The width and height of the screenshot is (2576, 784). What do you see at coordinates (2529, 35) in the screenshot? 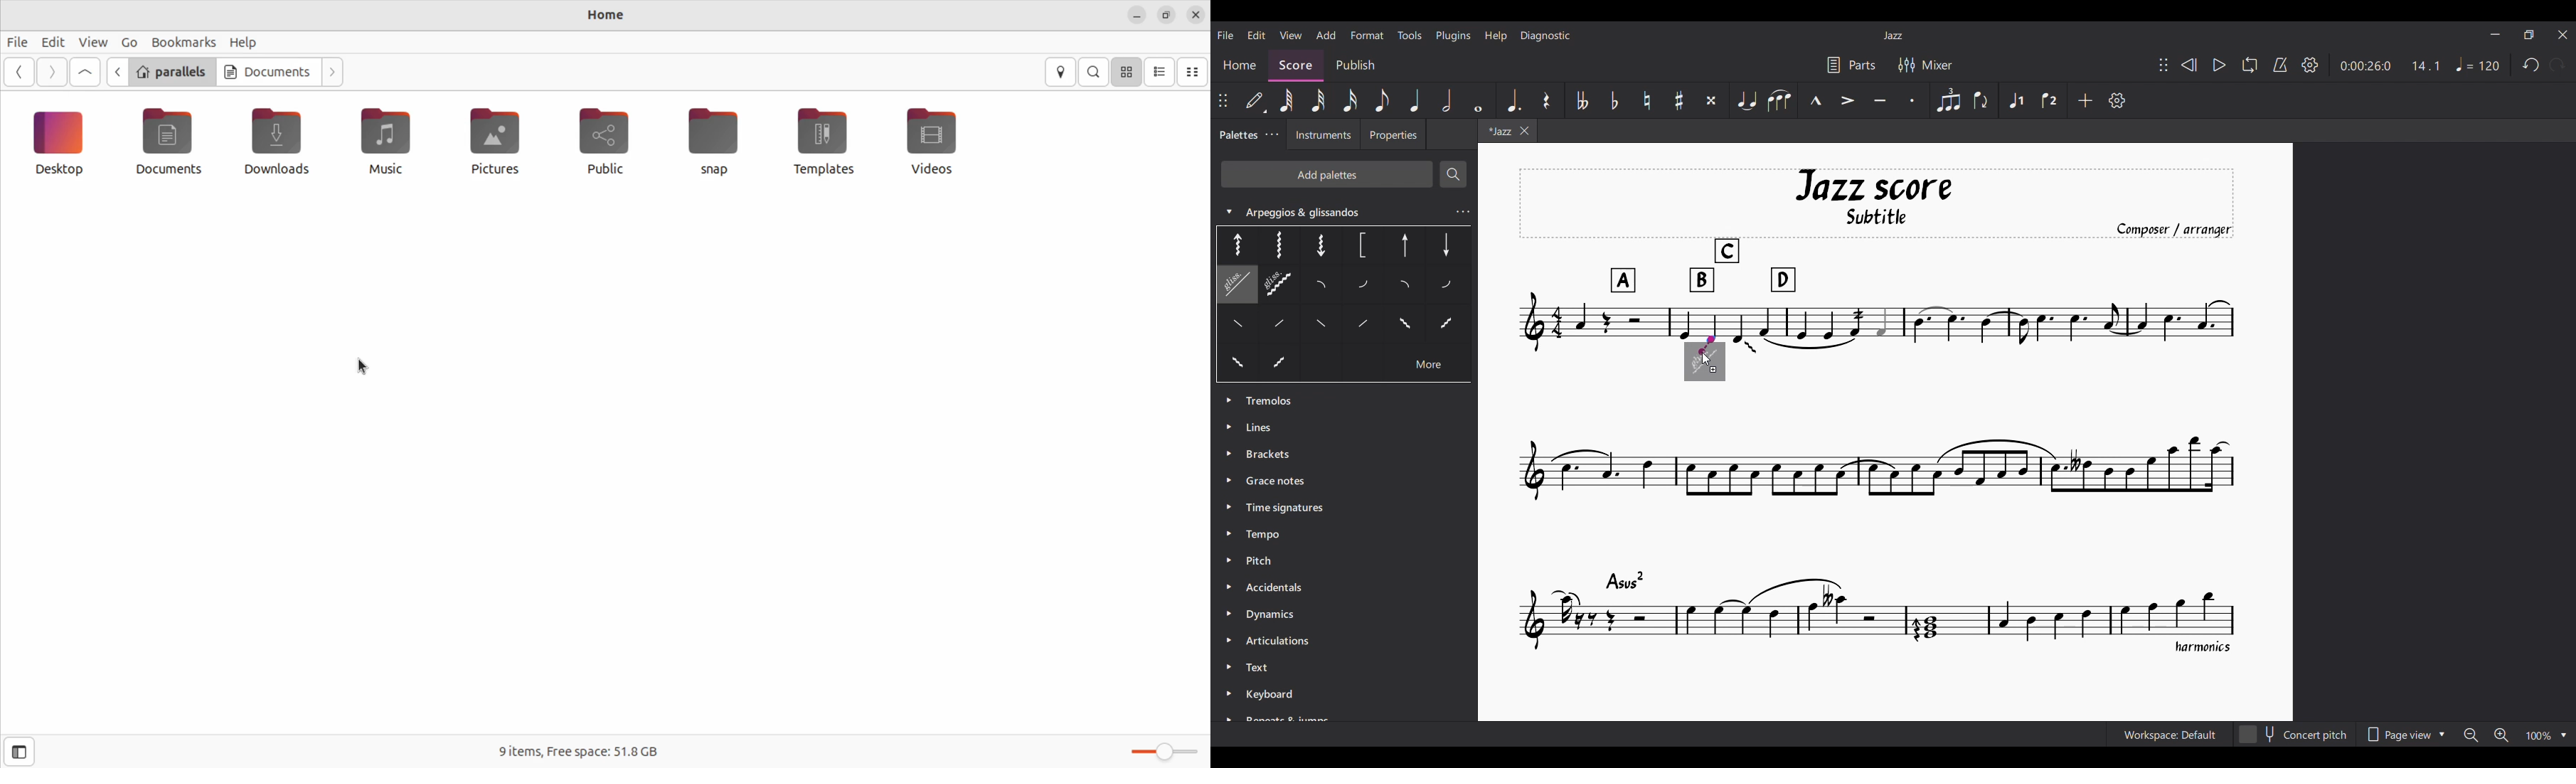
I see `Show in smaller tab` at bounding box center [2529, 35].